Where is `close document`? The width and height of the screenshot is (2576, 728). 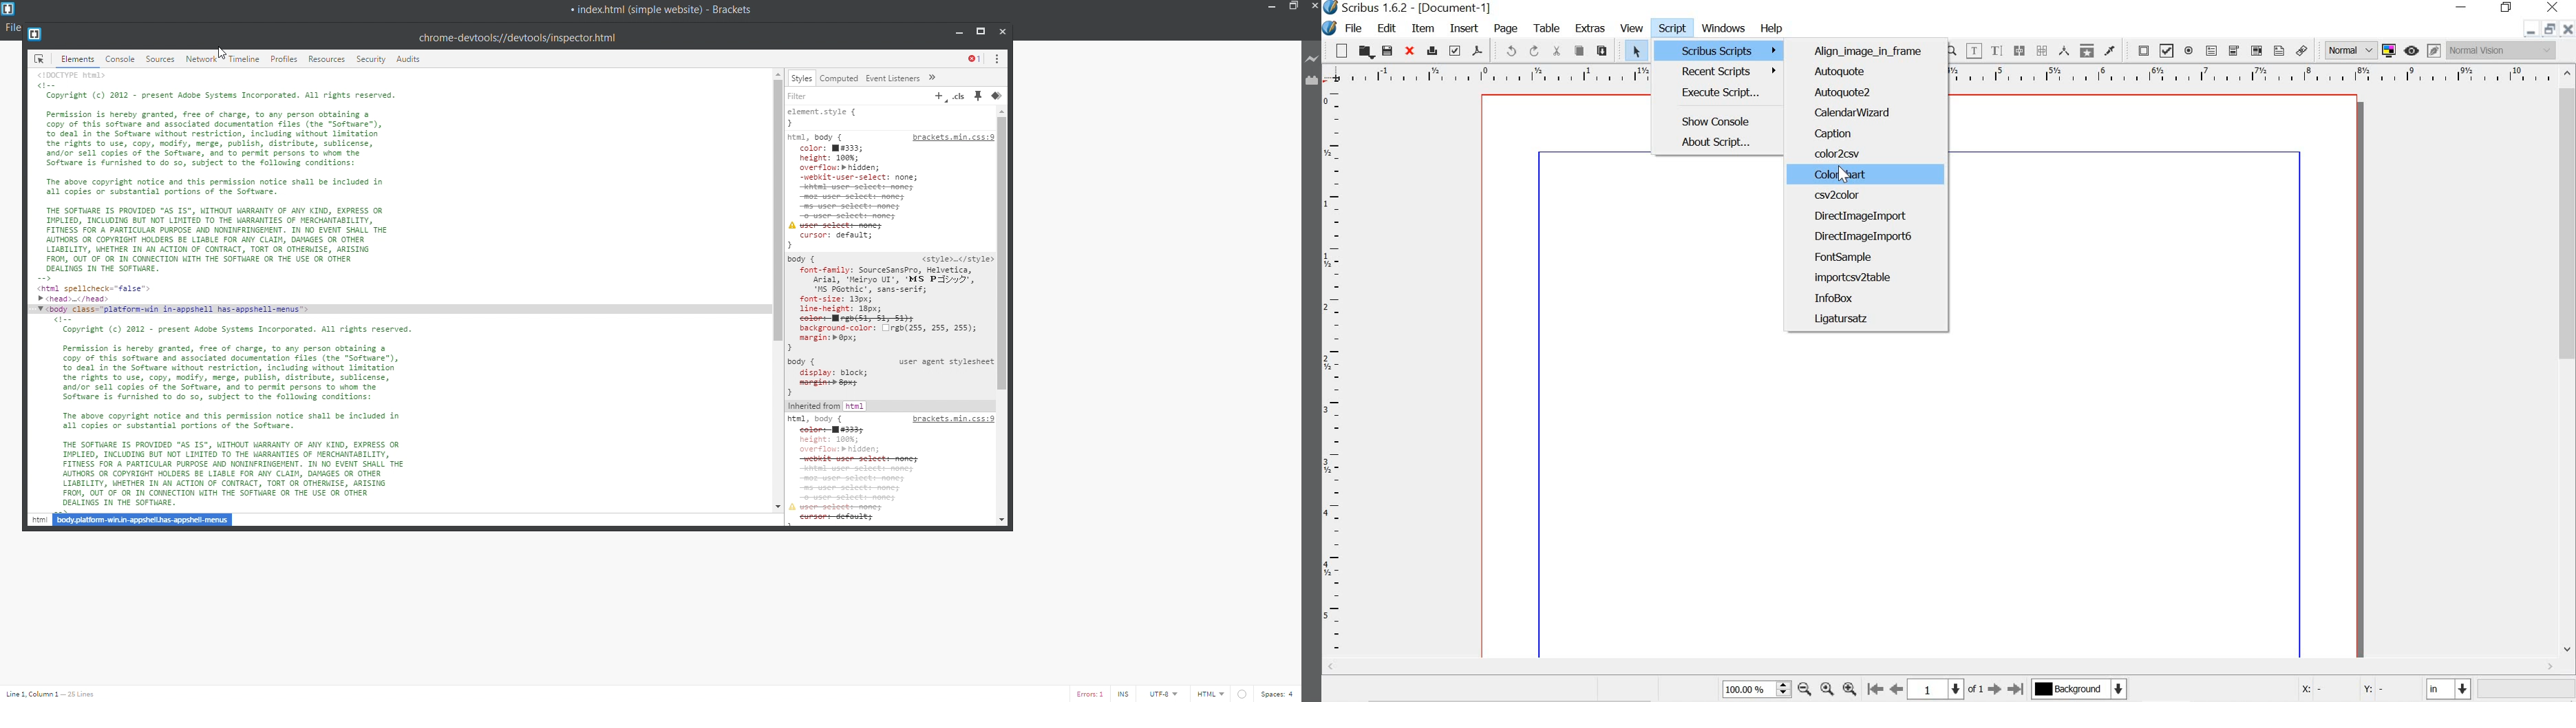
close document is located at coordinates (2568, 29).